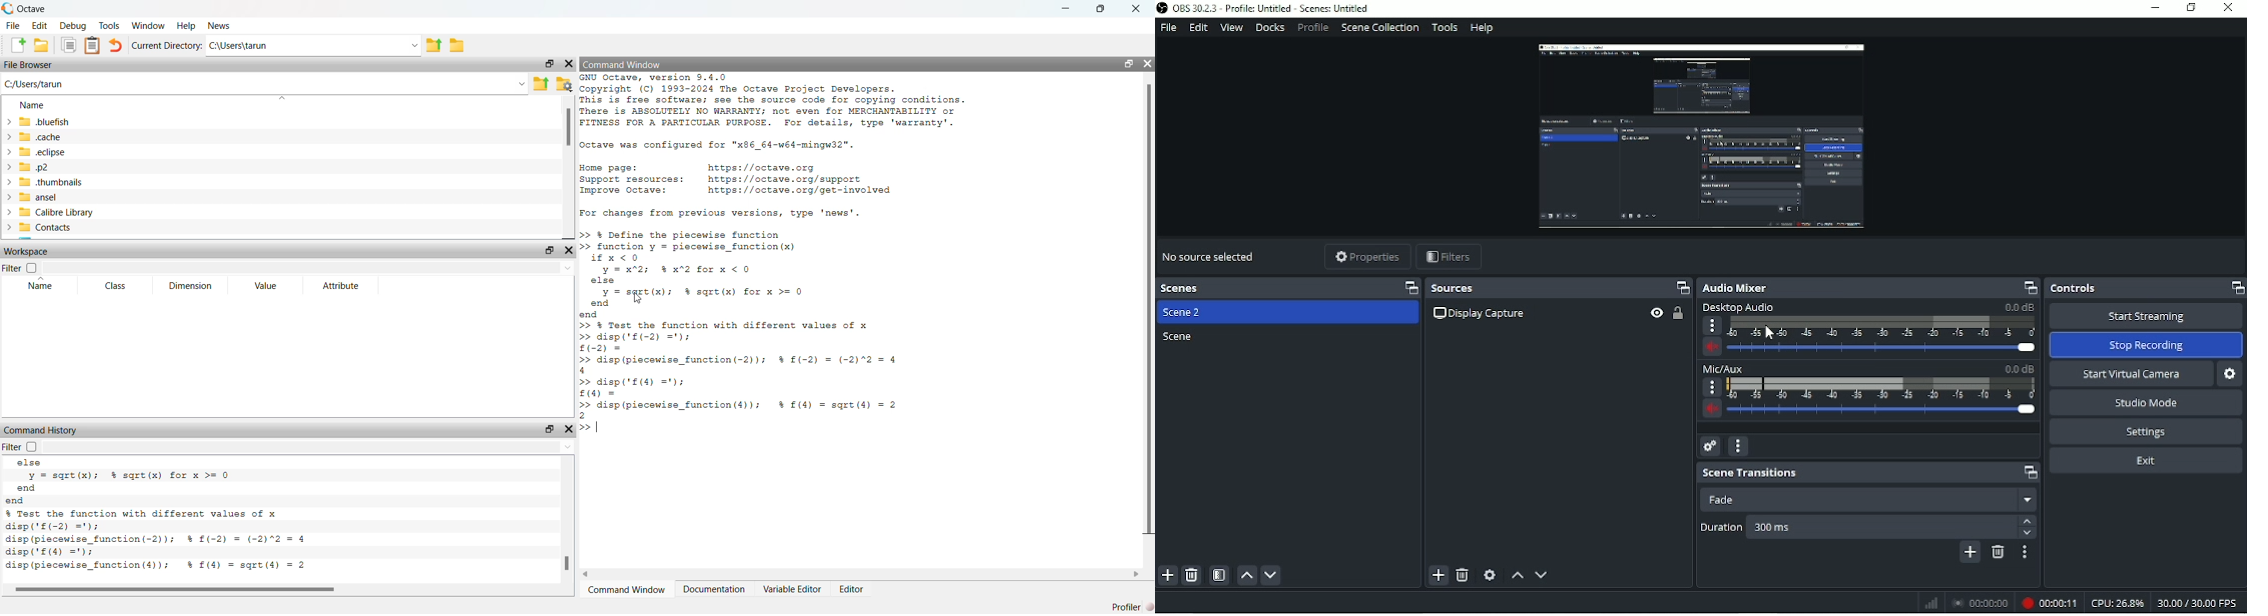  Describe the element at coordinates (547, 64) in the screenshot. I see `Miniimize/restore` at that location.